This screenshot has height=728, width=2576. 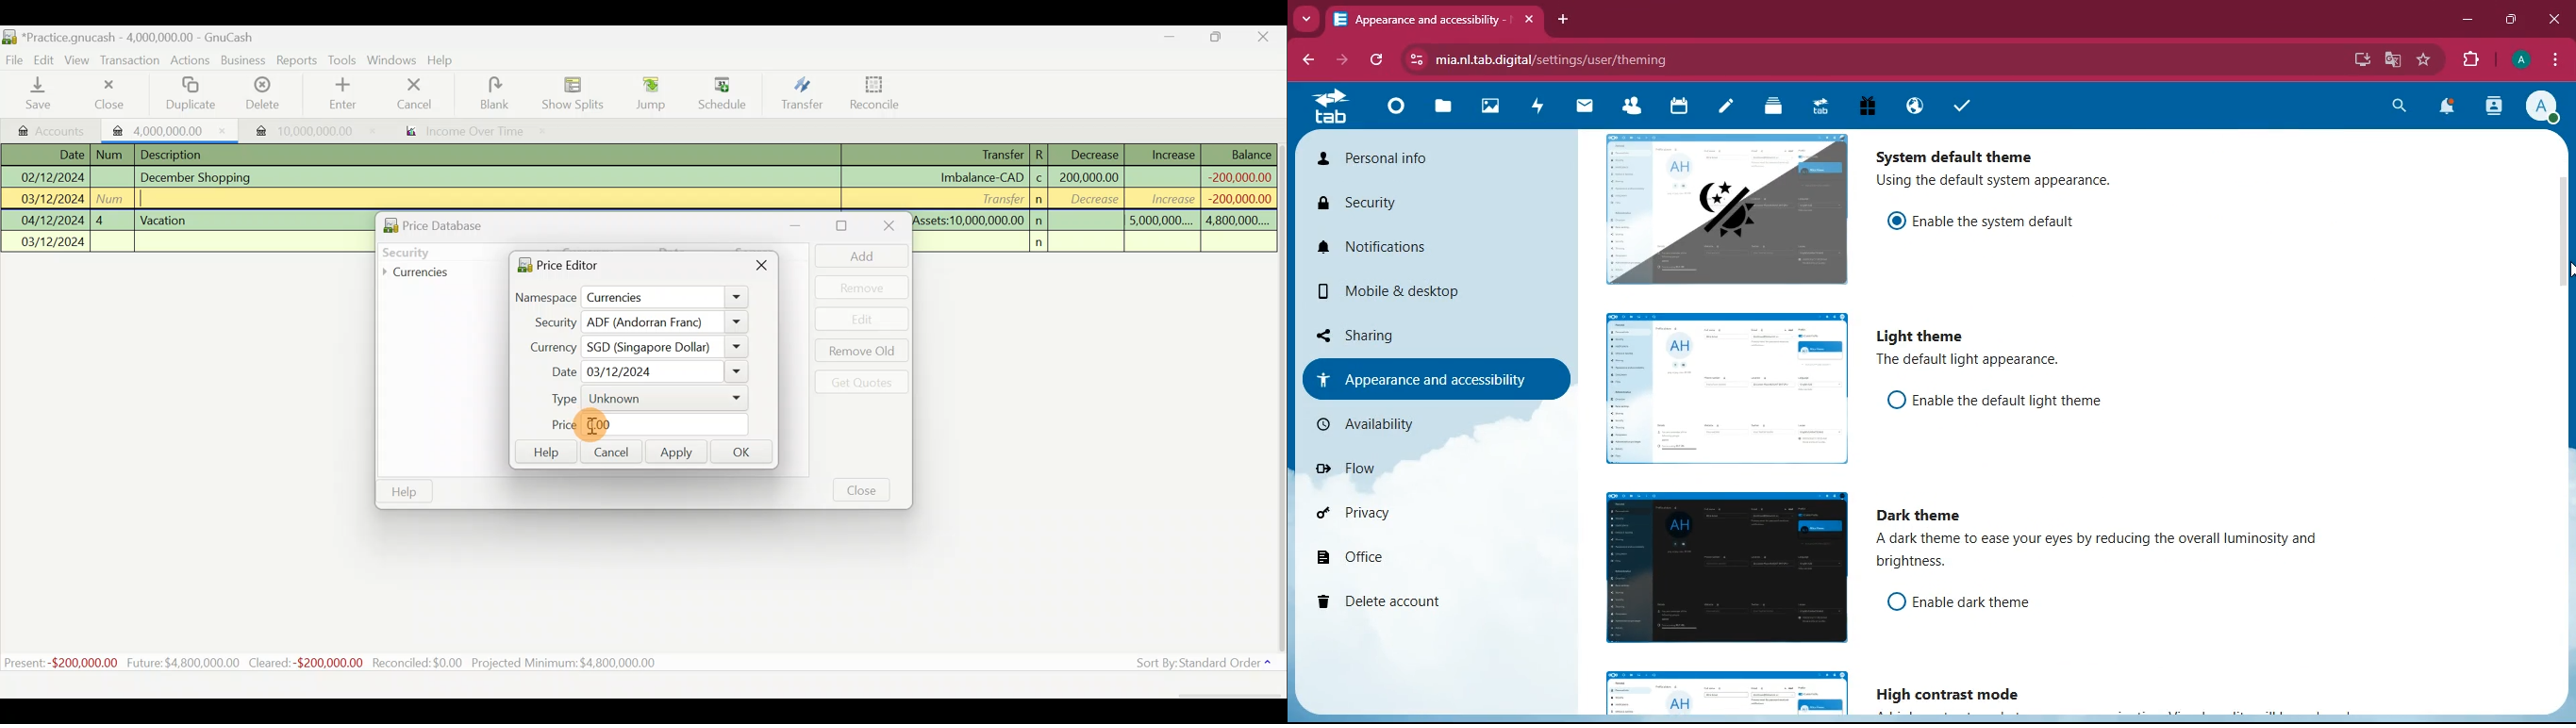 I want to click on Cursor, so click(x=594, y=426).